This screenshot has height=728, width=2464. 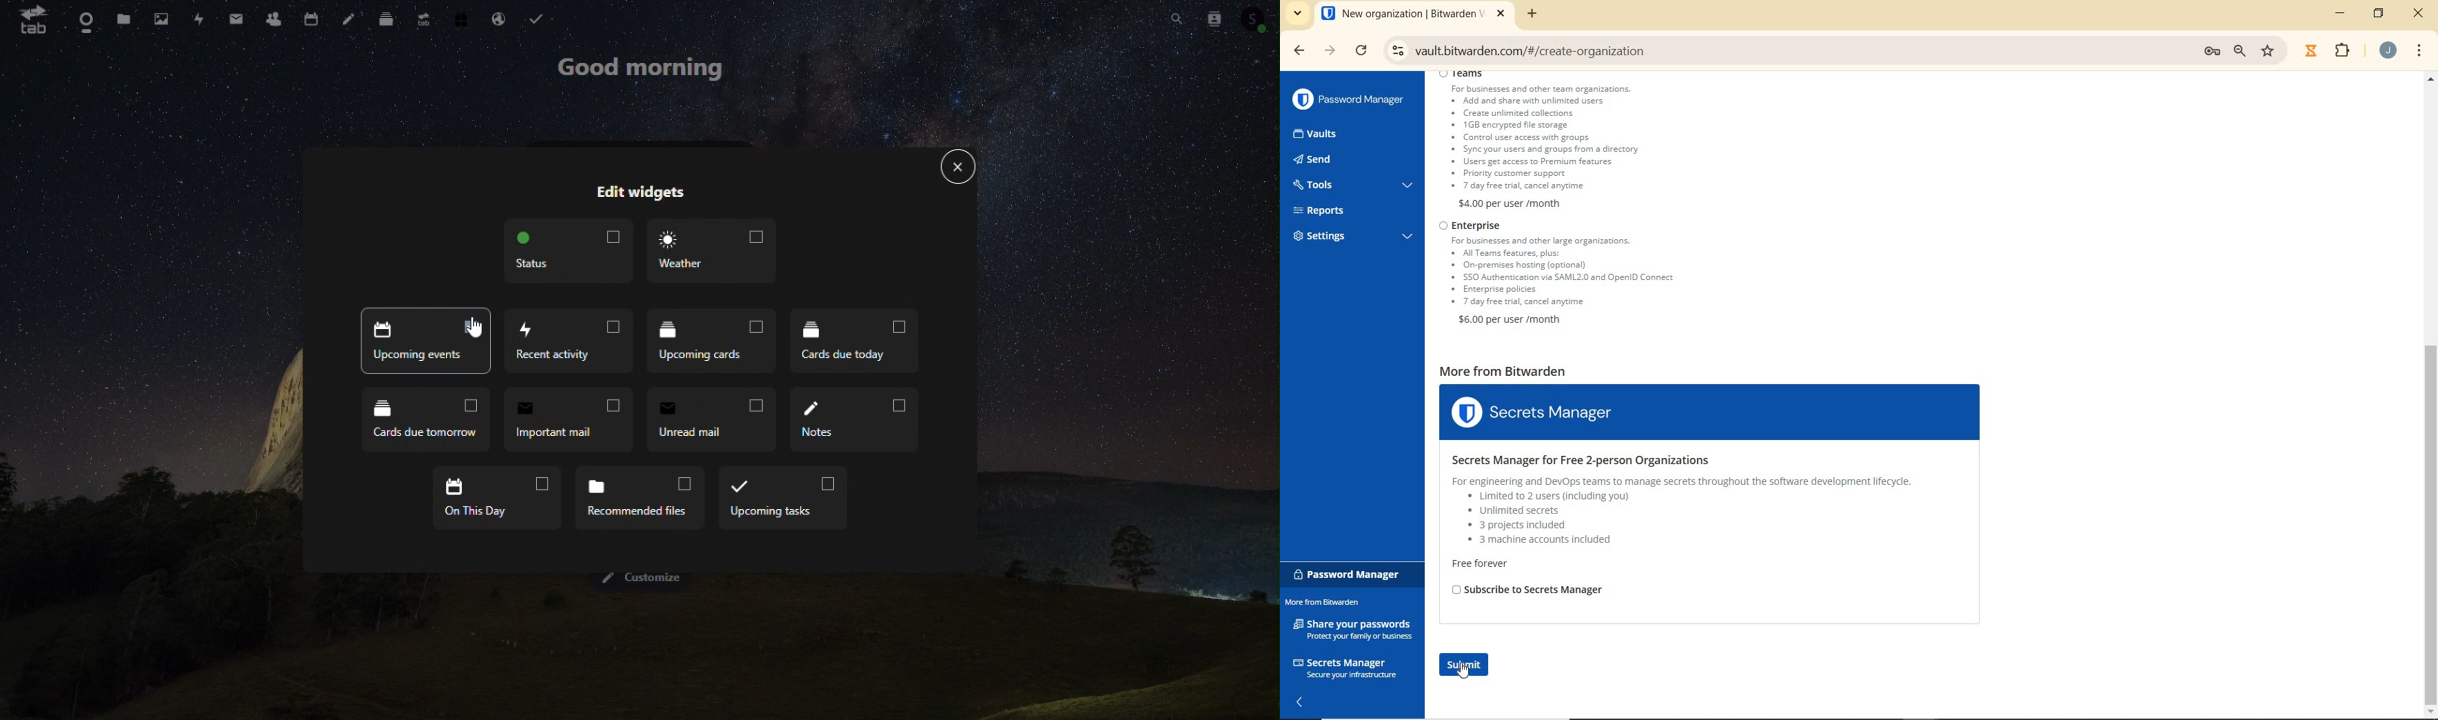 I want to click on FORWARD, so click(x=1330, y=52).